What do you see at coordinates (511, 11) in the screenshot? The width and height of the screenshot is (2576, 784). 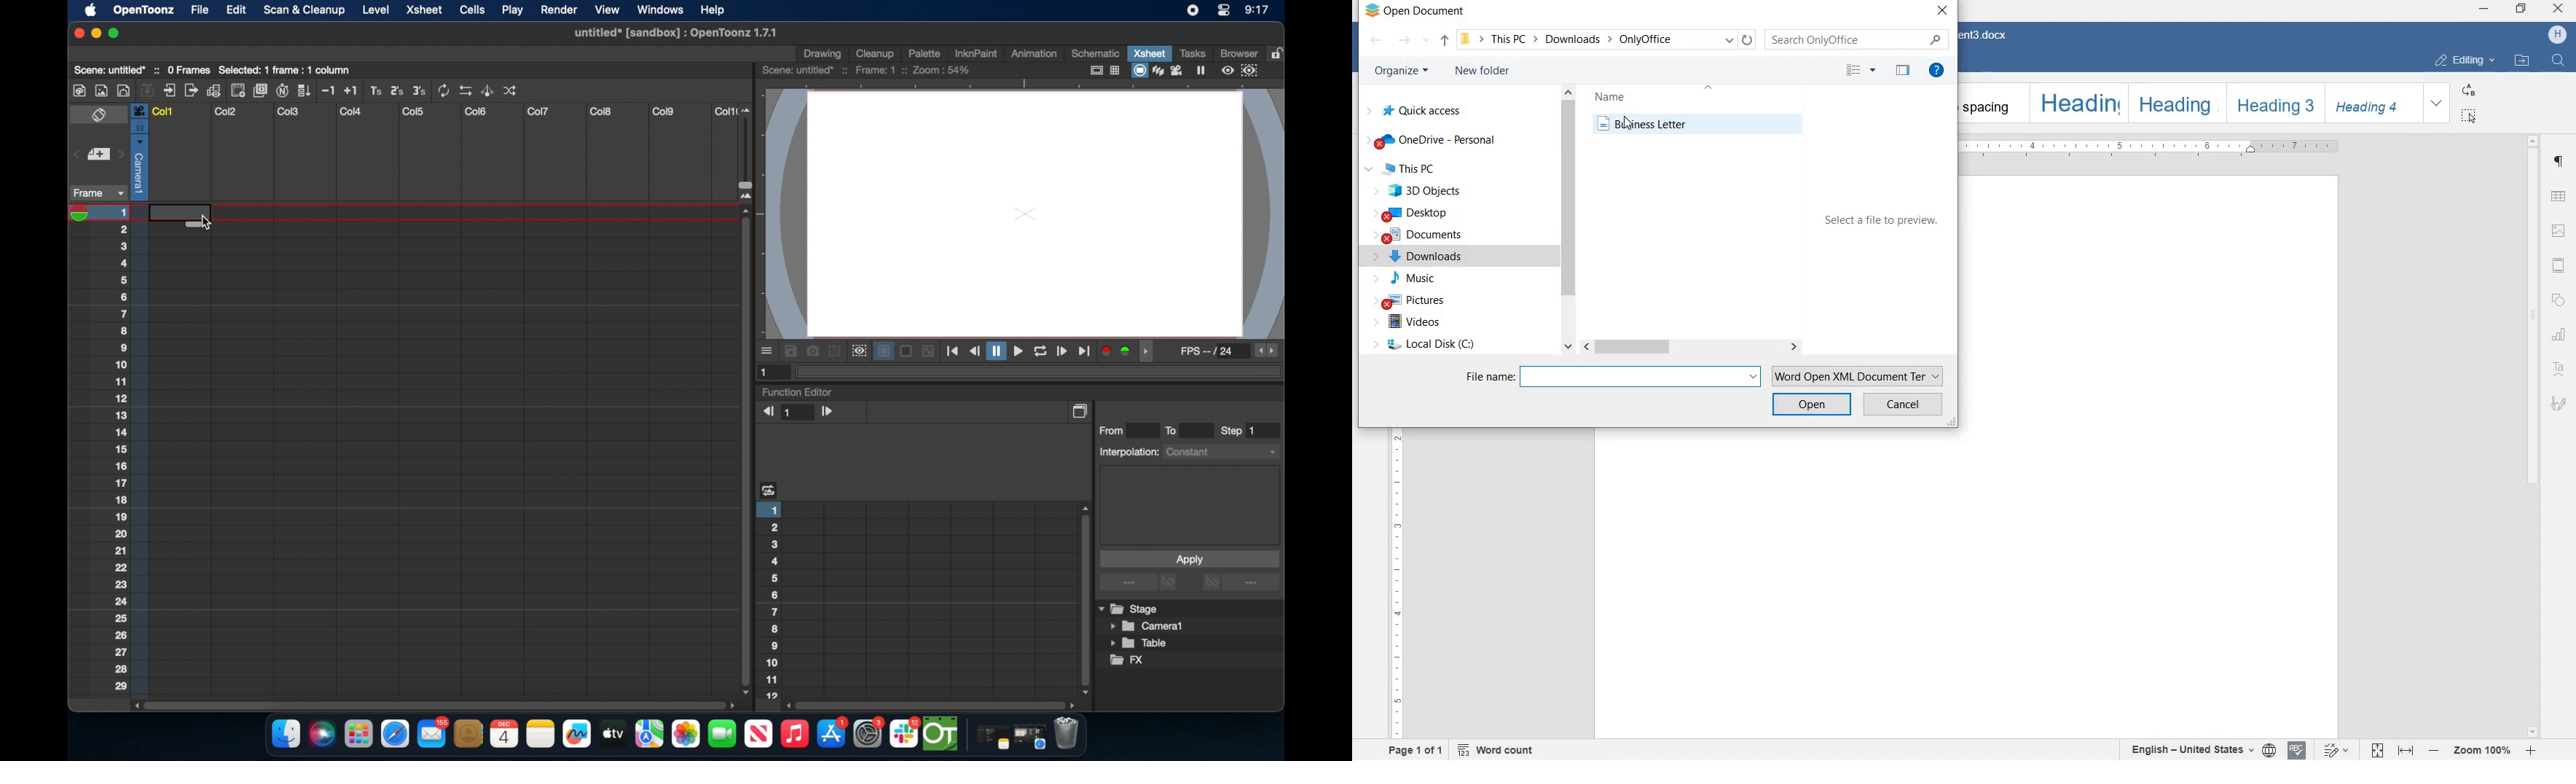 I see `play` at bounding box center [511, 11].